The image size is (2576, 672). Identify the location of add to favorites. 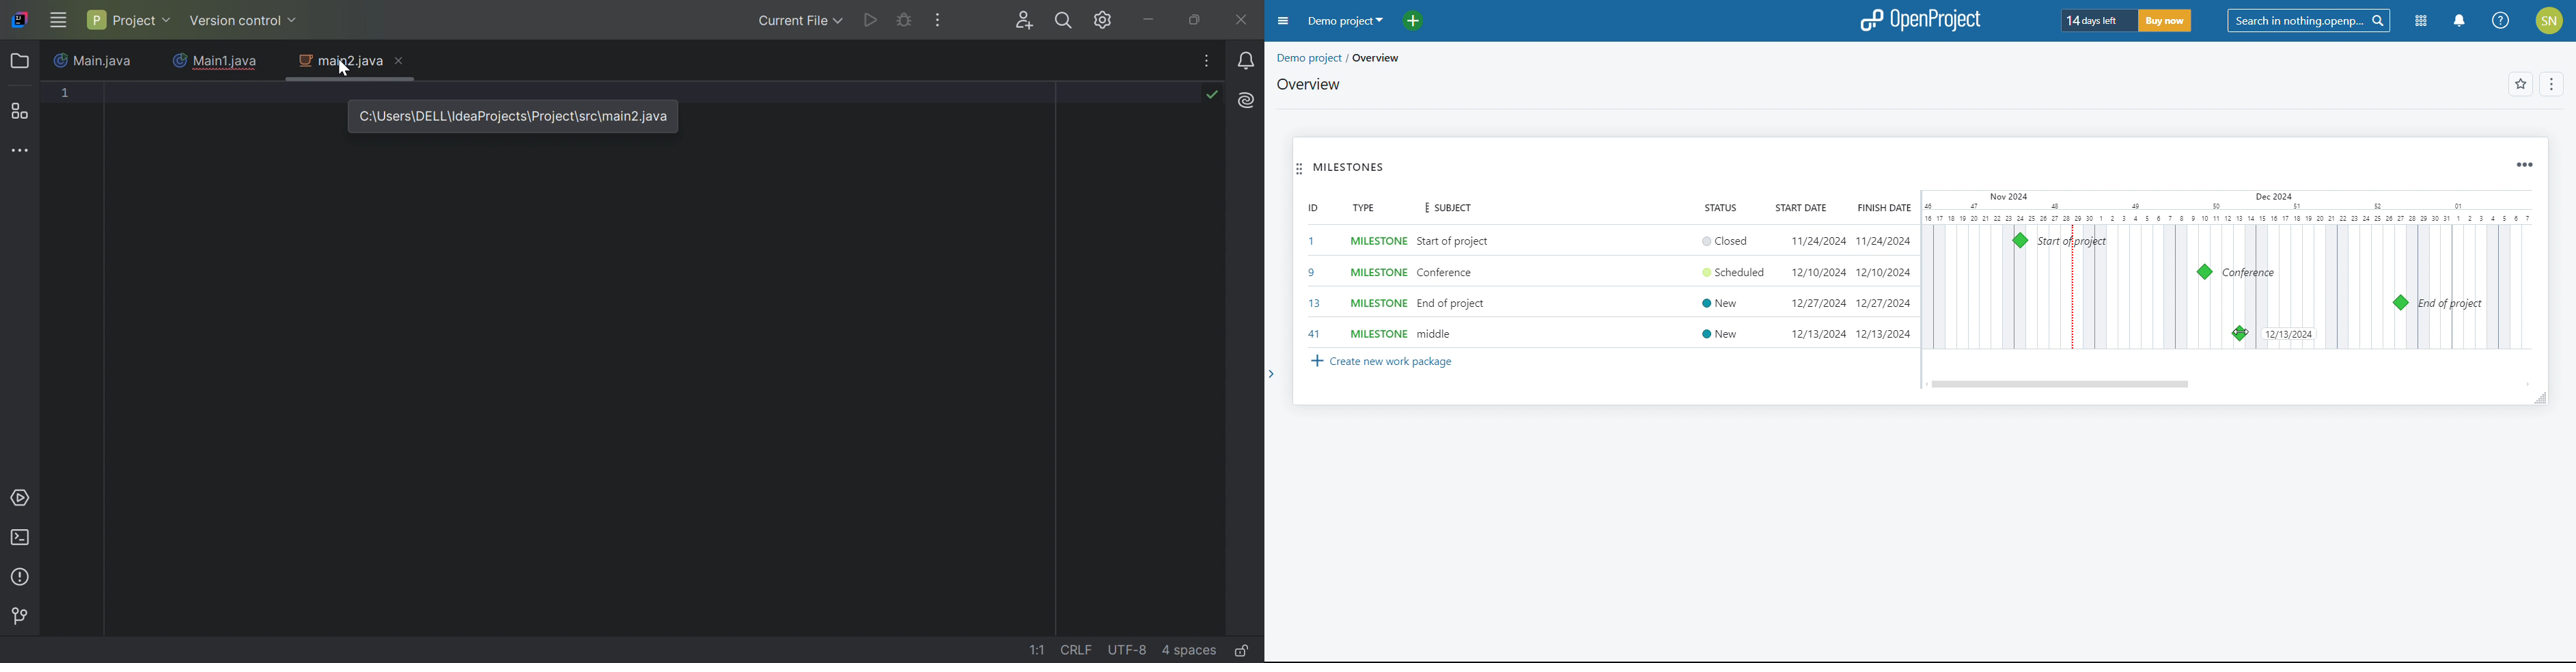
(2521, 84).